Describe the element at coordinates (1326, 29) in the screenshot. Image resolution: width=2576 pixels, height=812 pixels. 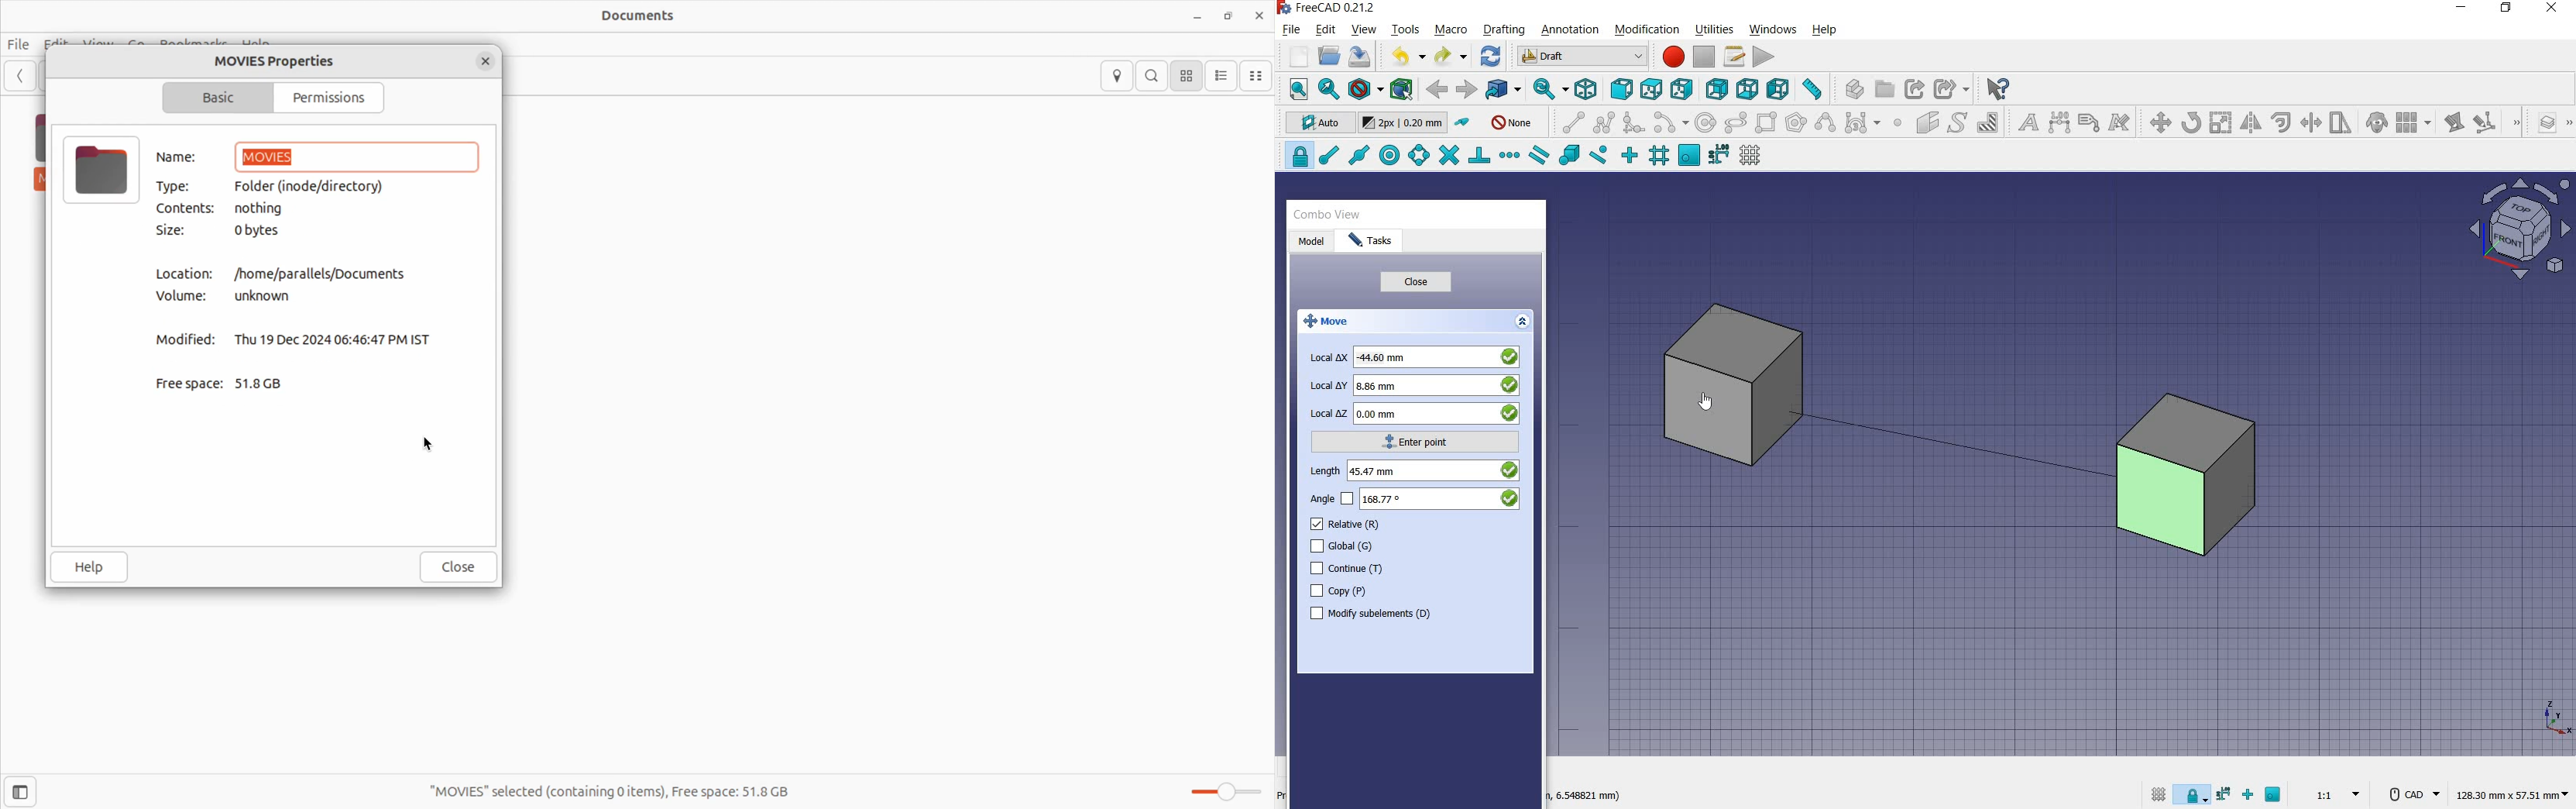
I see `edit` at that location.